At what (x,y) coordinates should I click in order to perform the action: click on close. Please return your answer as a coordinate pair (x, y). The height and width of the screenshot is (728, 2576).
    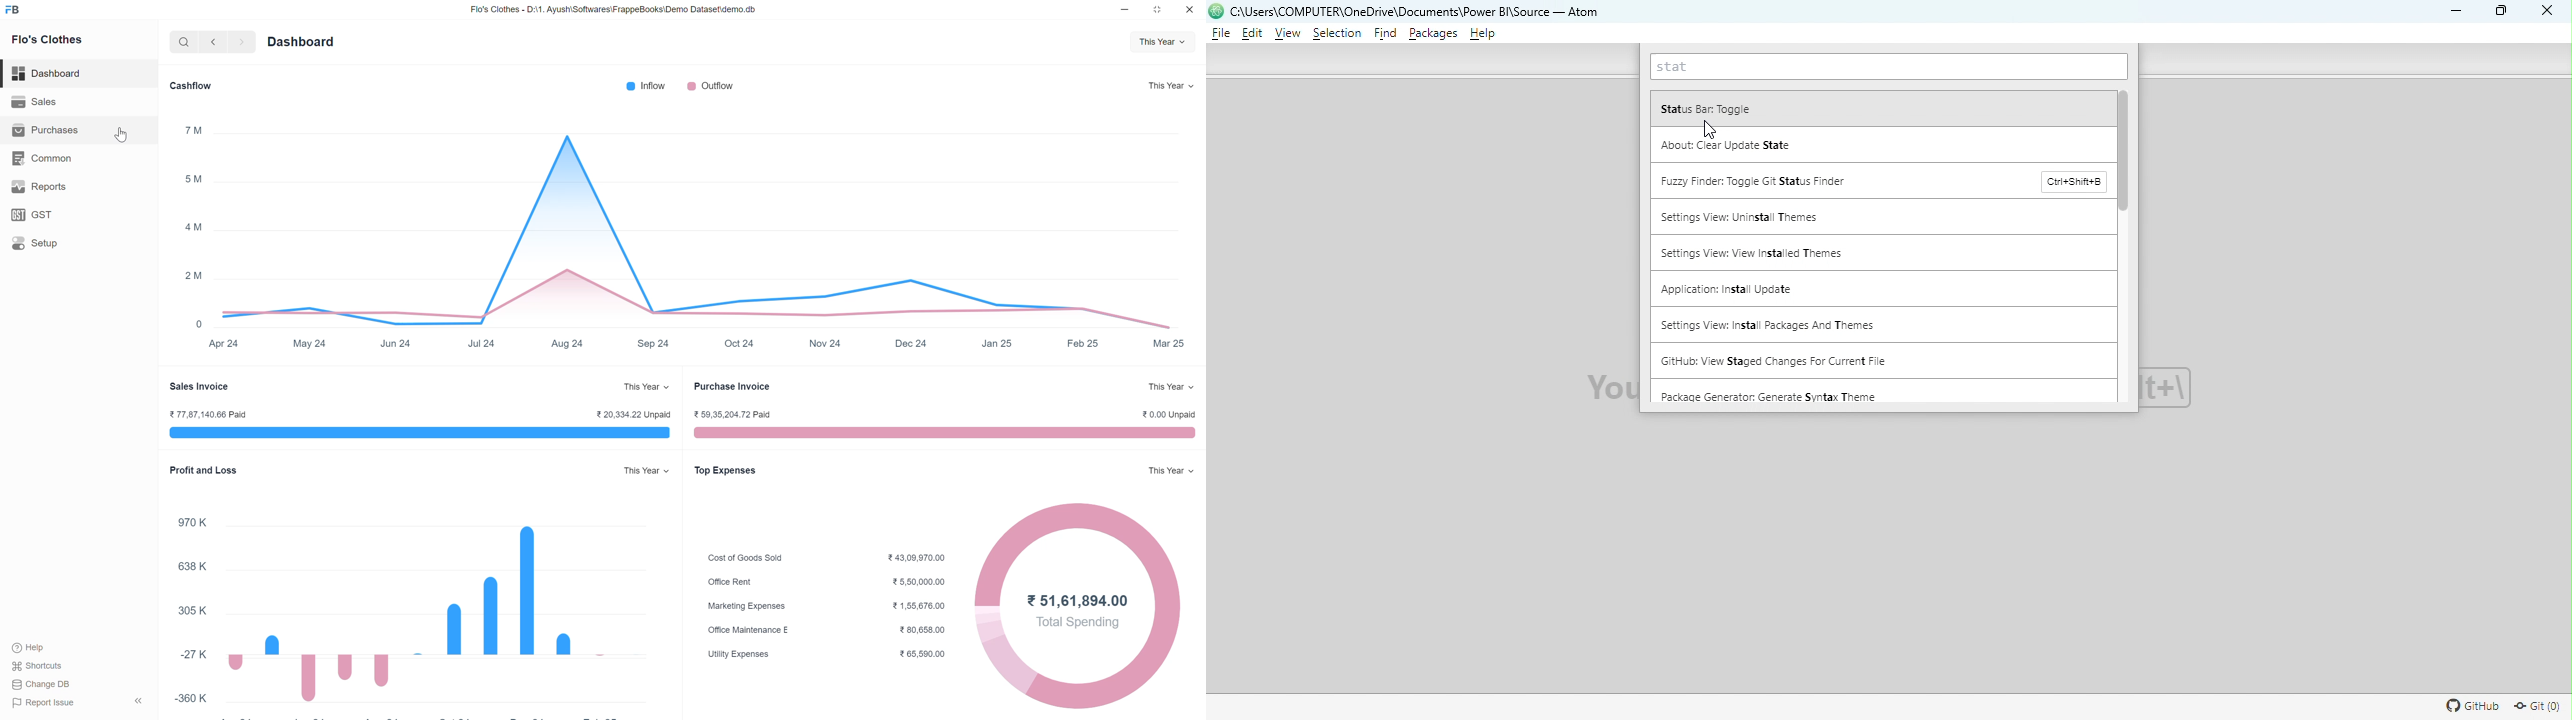
    Looking at the image, I should click on (1192, 9).